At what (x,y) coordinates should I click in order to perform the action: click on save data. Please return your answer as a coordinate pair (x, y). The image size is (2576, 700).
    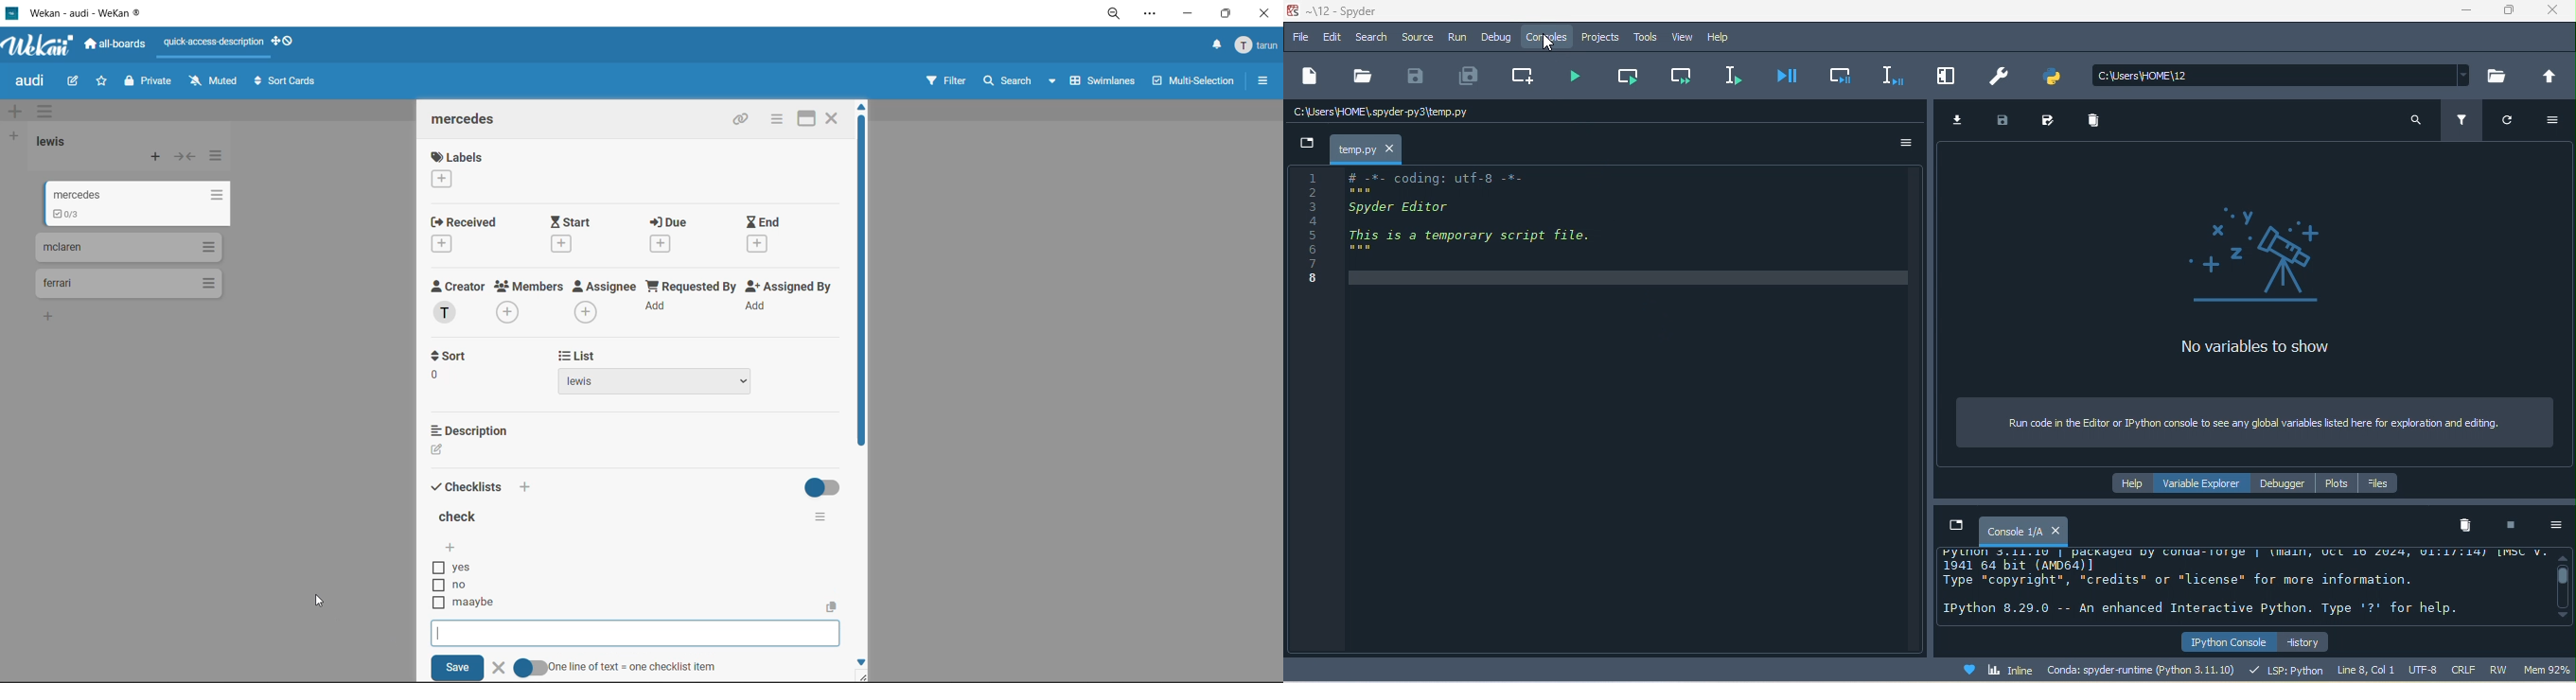
    Looking at the image, I should click on (2008, 122).